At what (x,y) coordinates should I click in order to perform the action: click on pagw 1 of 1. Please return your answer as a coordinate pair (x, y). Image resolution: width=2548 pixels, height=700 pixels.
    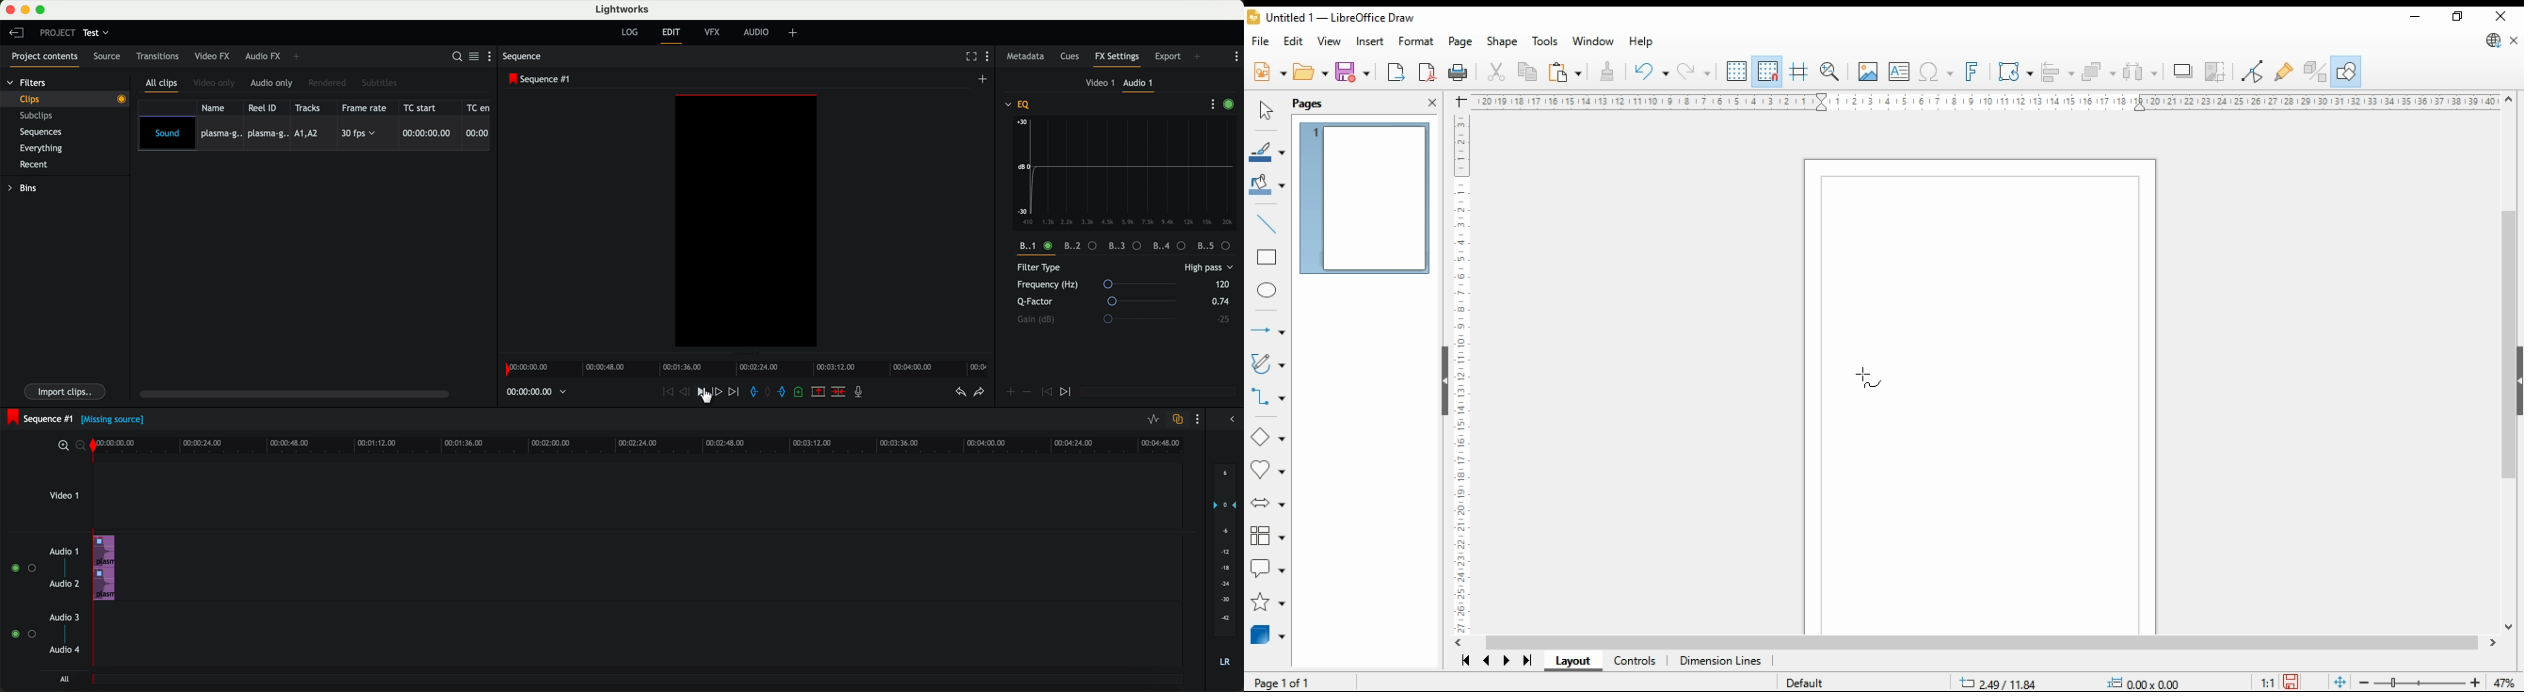
    Looking at the image, I should click on (1279, 683).